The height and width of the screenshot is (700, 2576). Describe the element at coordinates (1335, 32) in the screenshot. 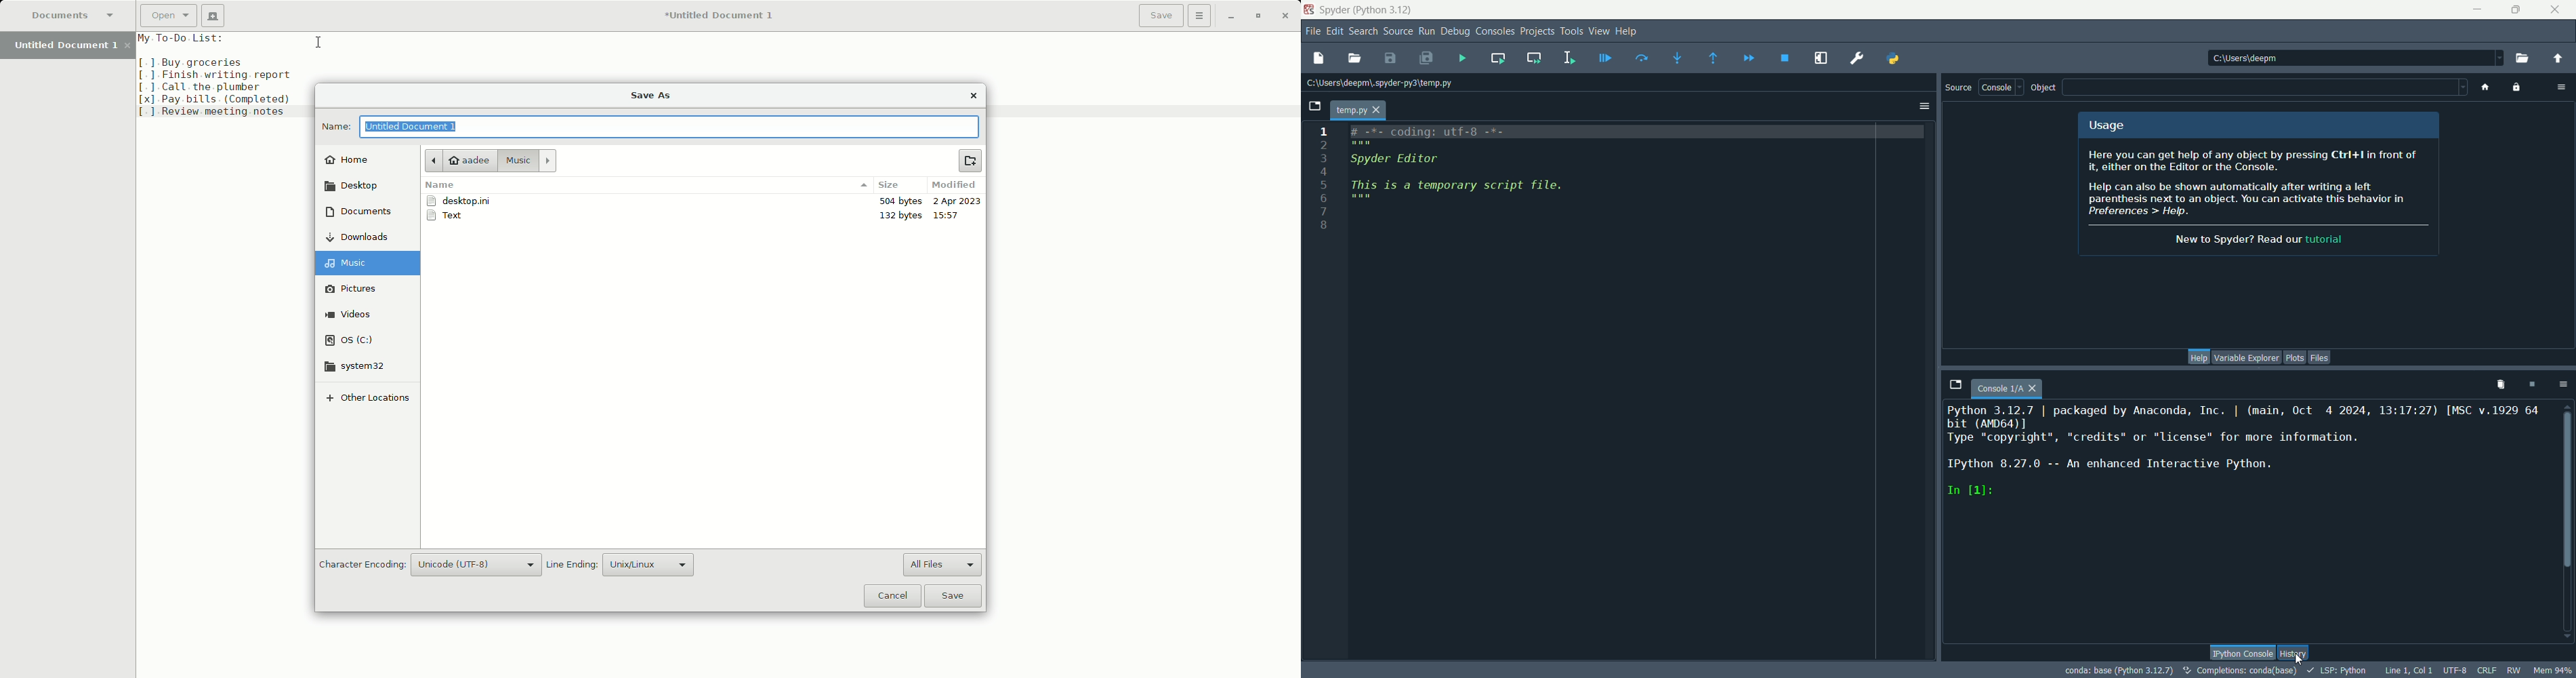

I see `edit` at that location.